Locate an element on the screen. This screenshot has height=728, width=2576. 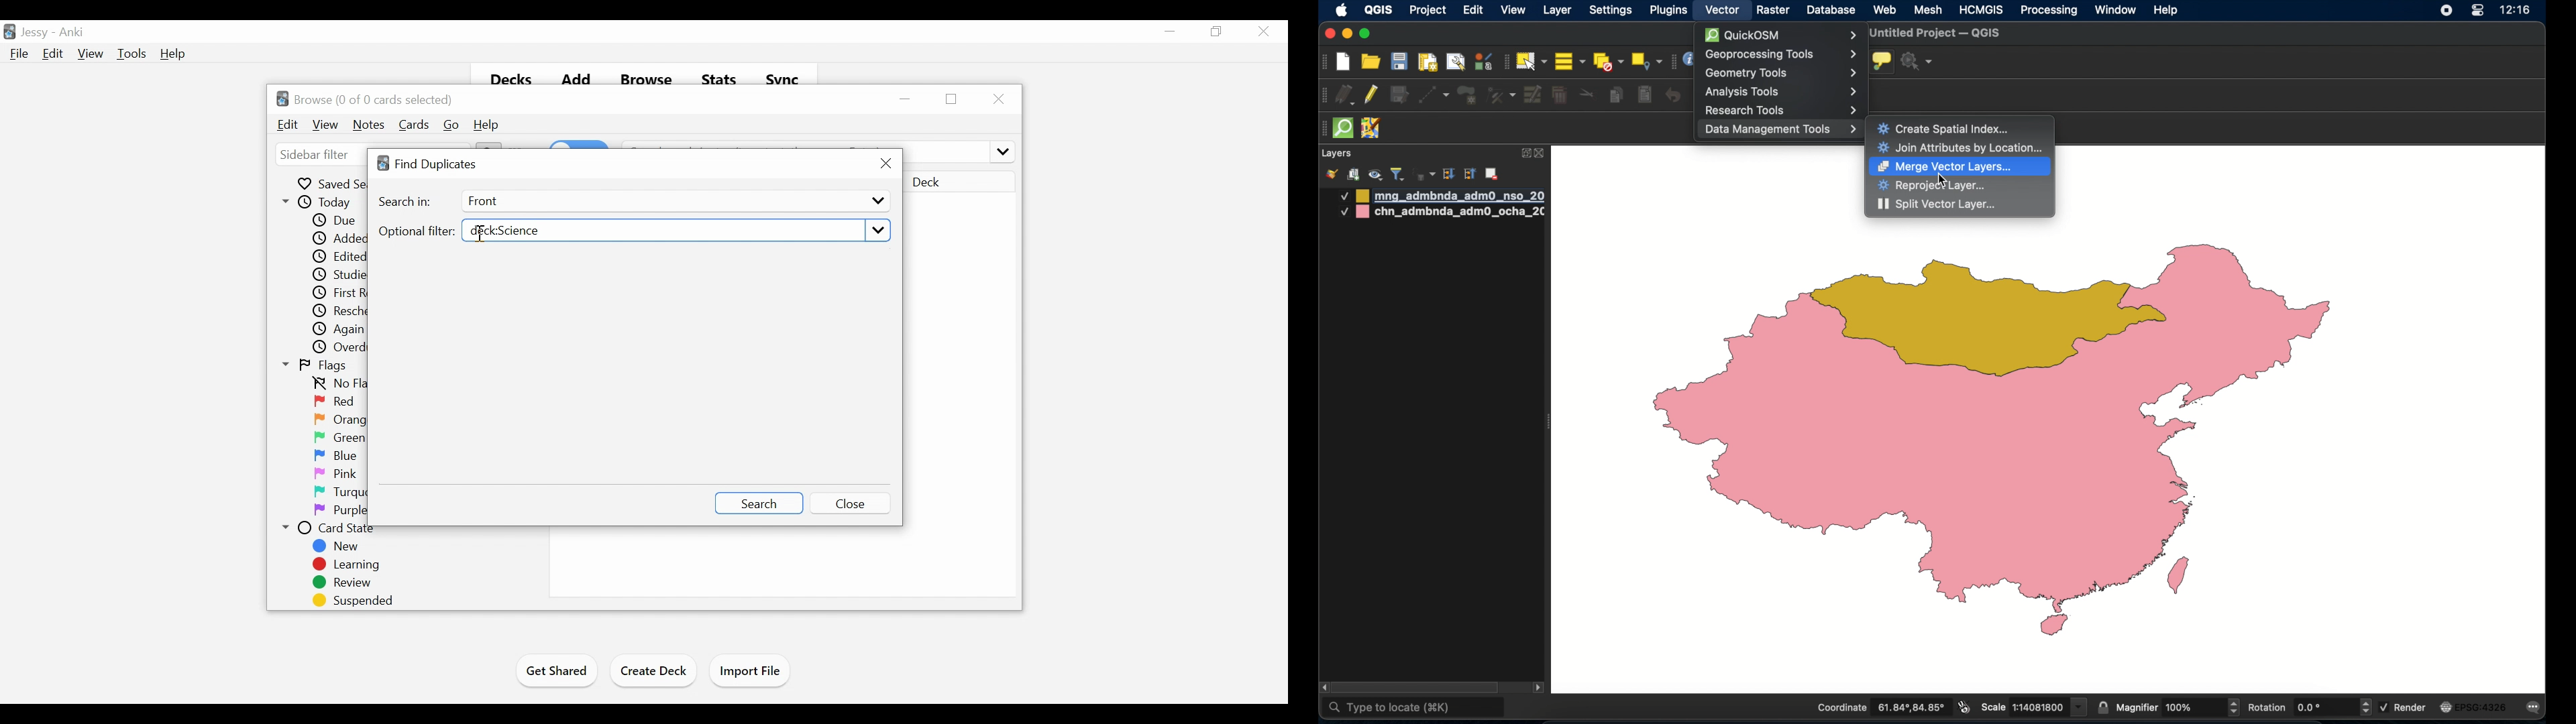
ventor data of Mongolia and china is located at coordinates (2008, 440).